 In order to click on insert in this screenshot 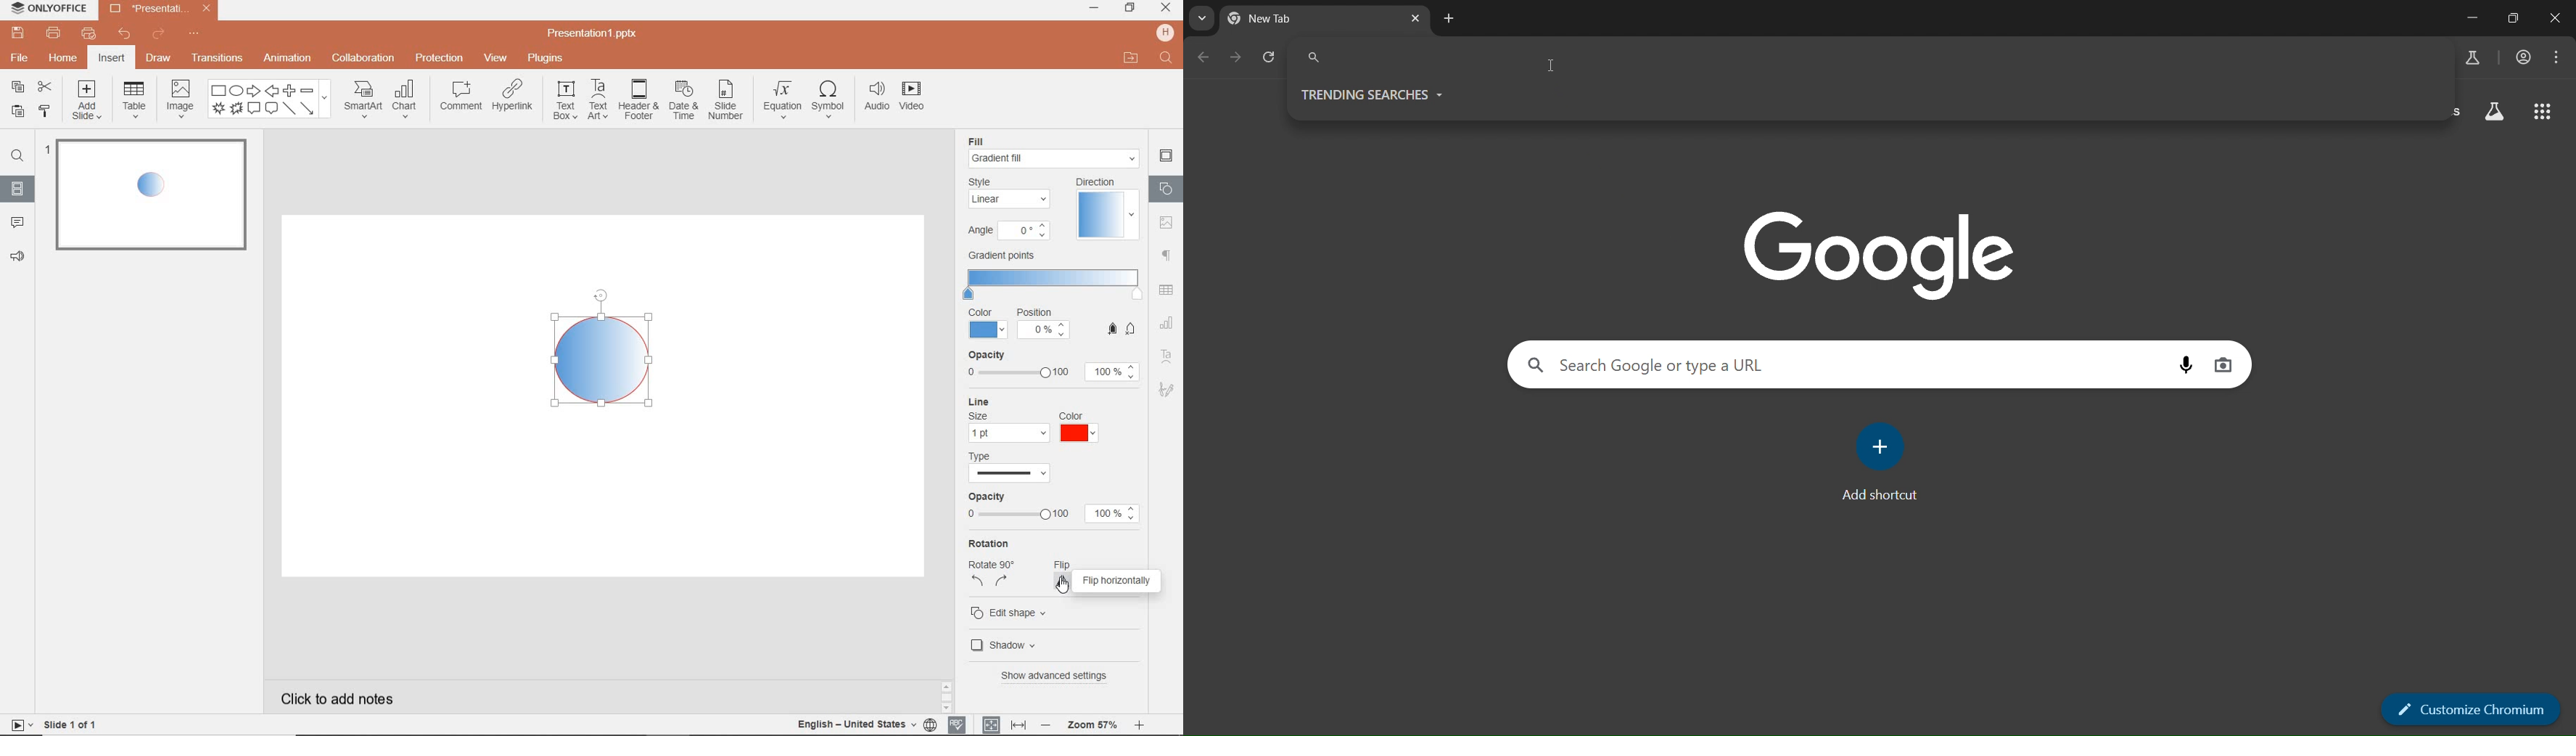, I will do `click(111, 59)`.